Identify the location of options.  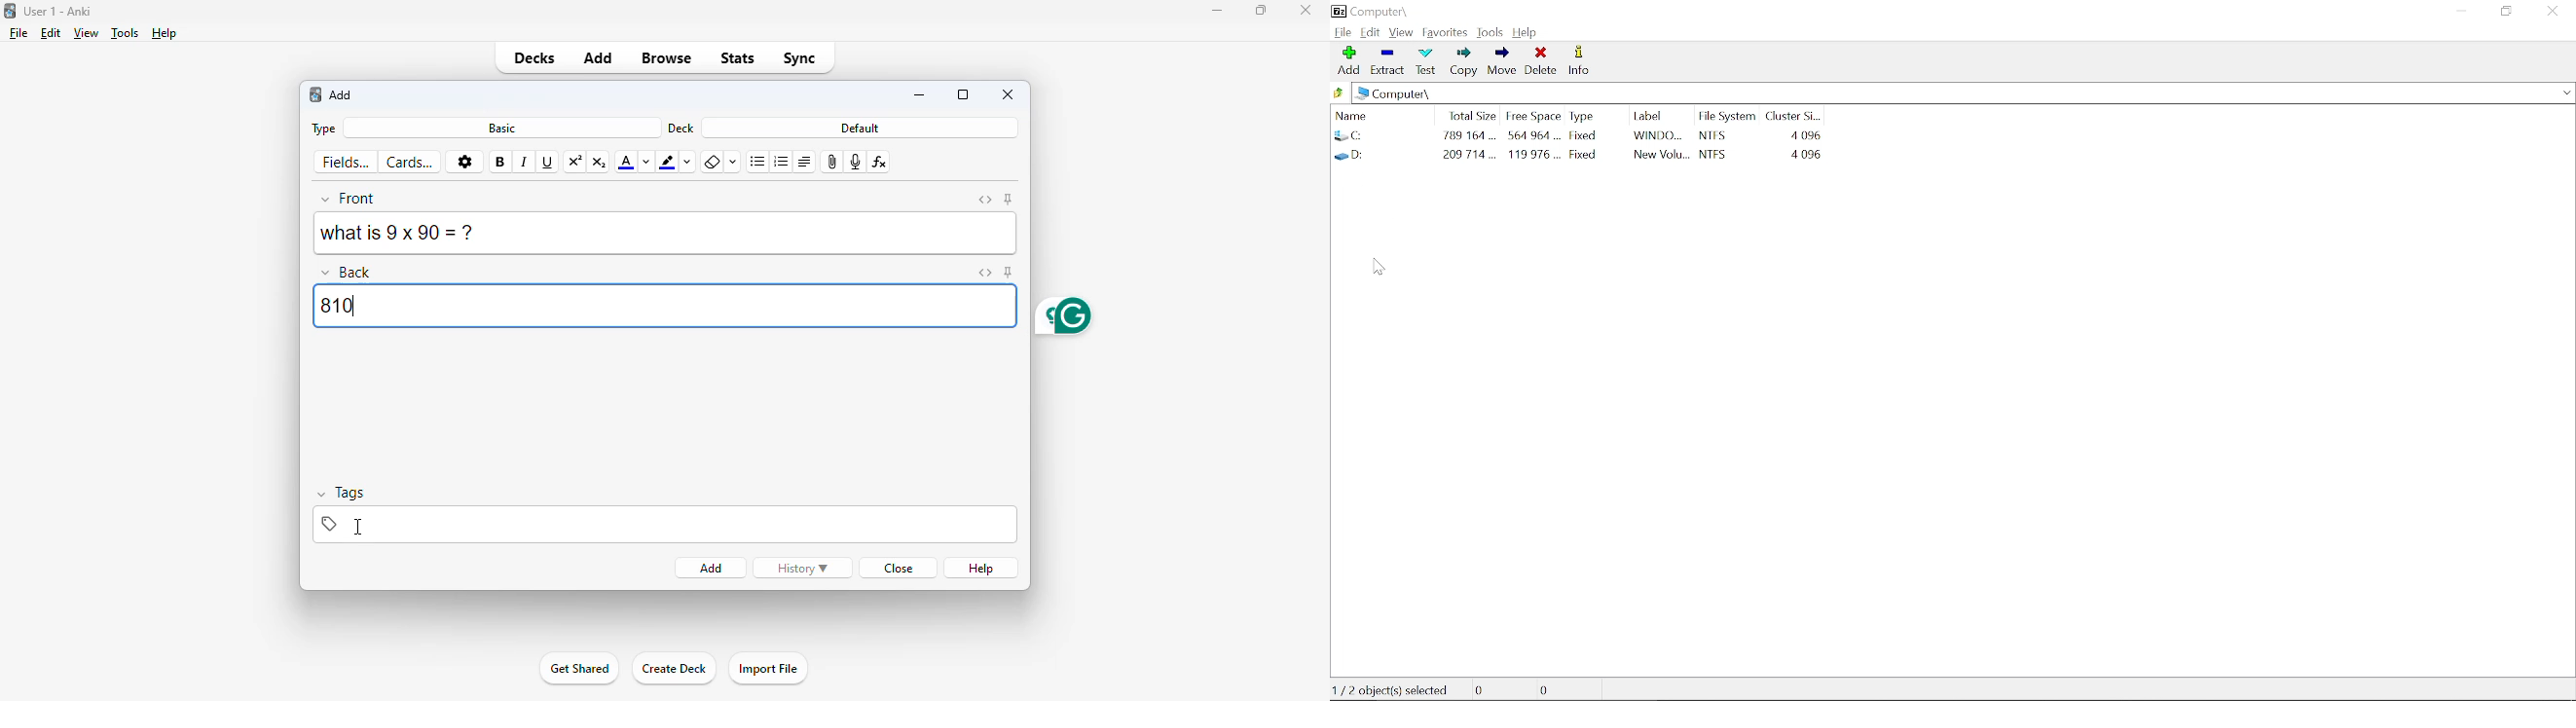
(464, 163).